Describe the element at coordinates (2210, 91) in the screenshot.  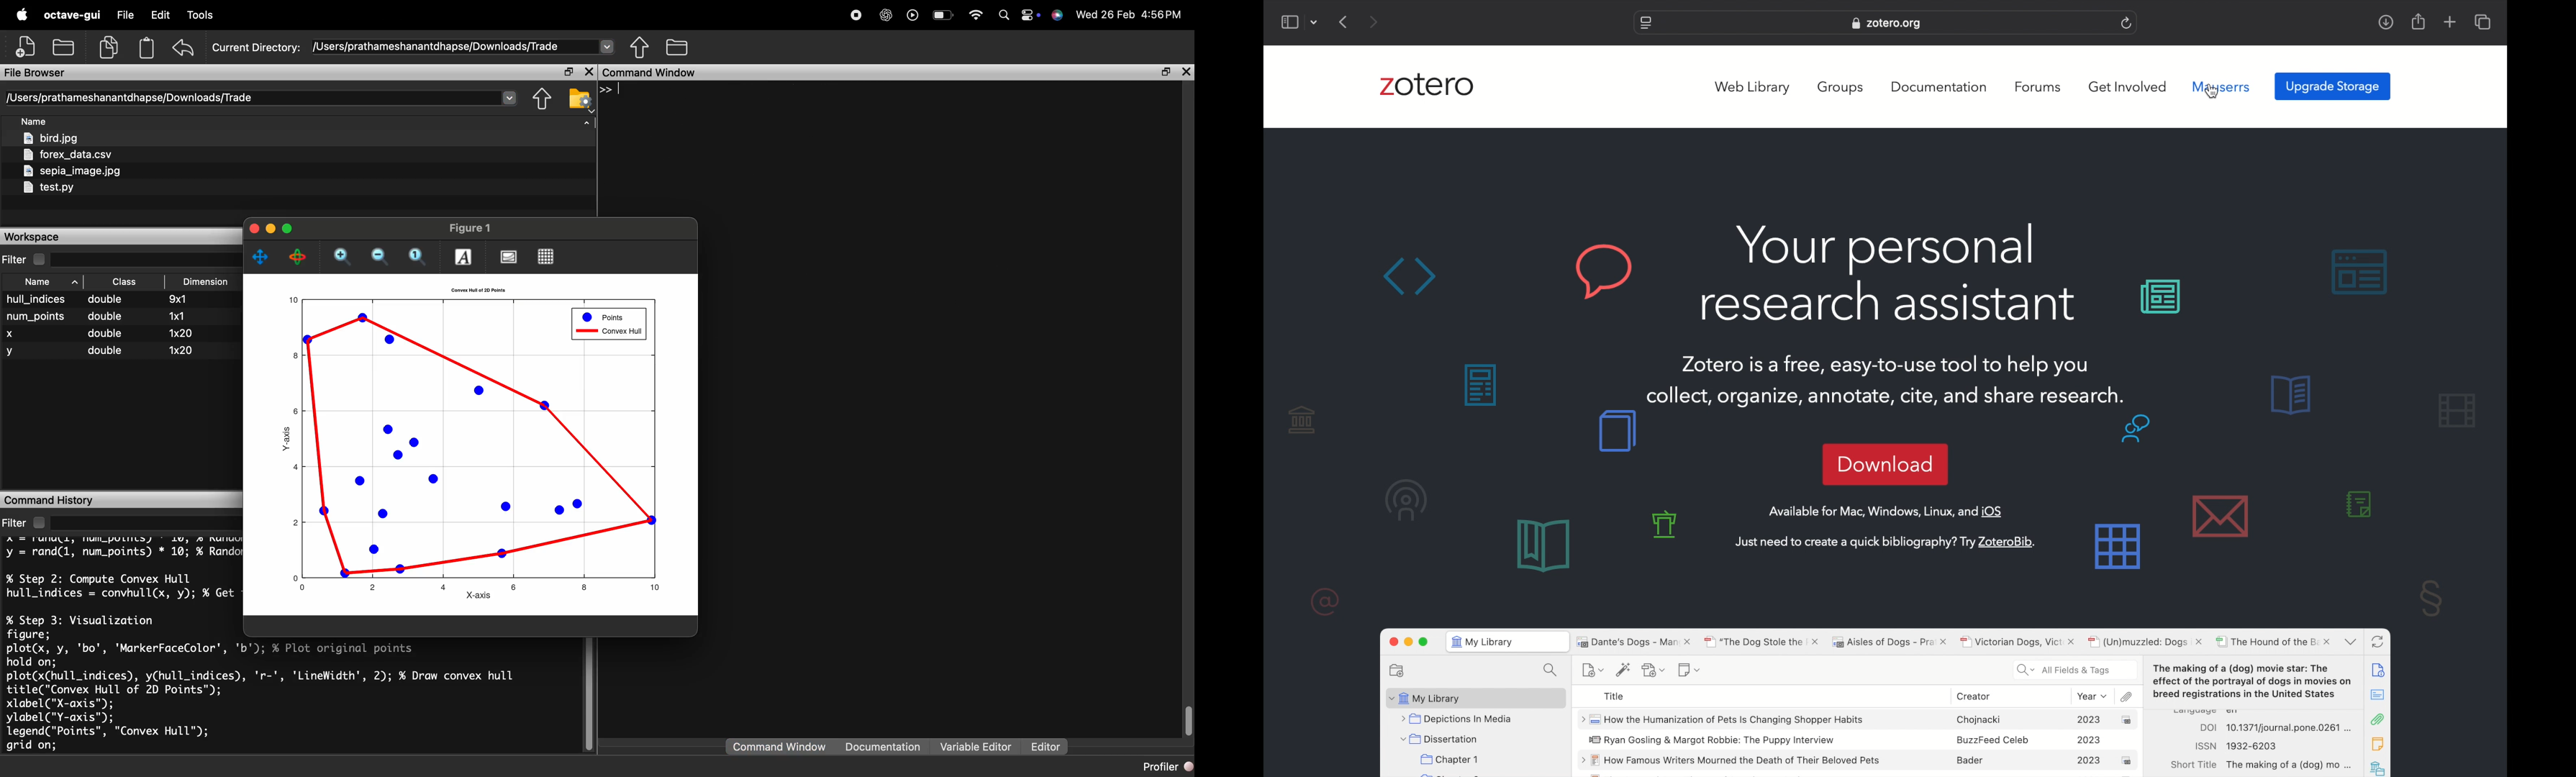
I see `cursor` at that location.